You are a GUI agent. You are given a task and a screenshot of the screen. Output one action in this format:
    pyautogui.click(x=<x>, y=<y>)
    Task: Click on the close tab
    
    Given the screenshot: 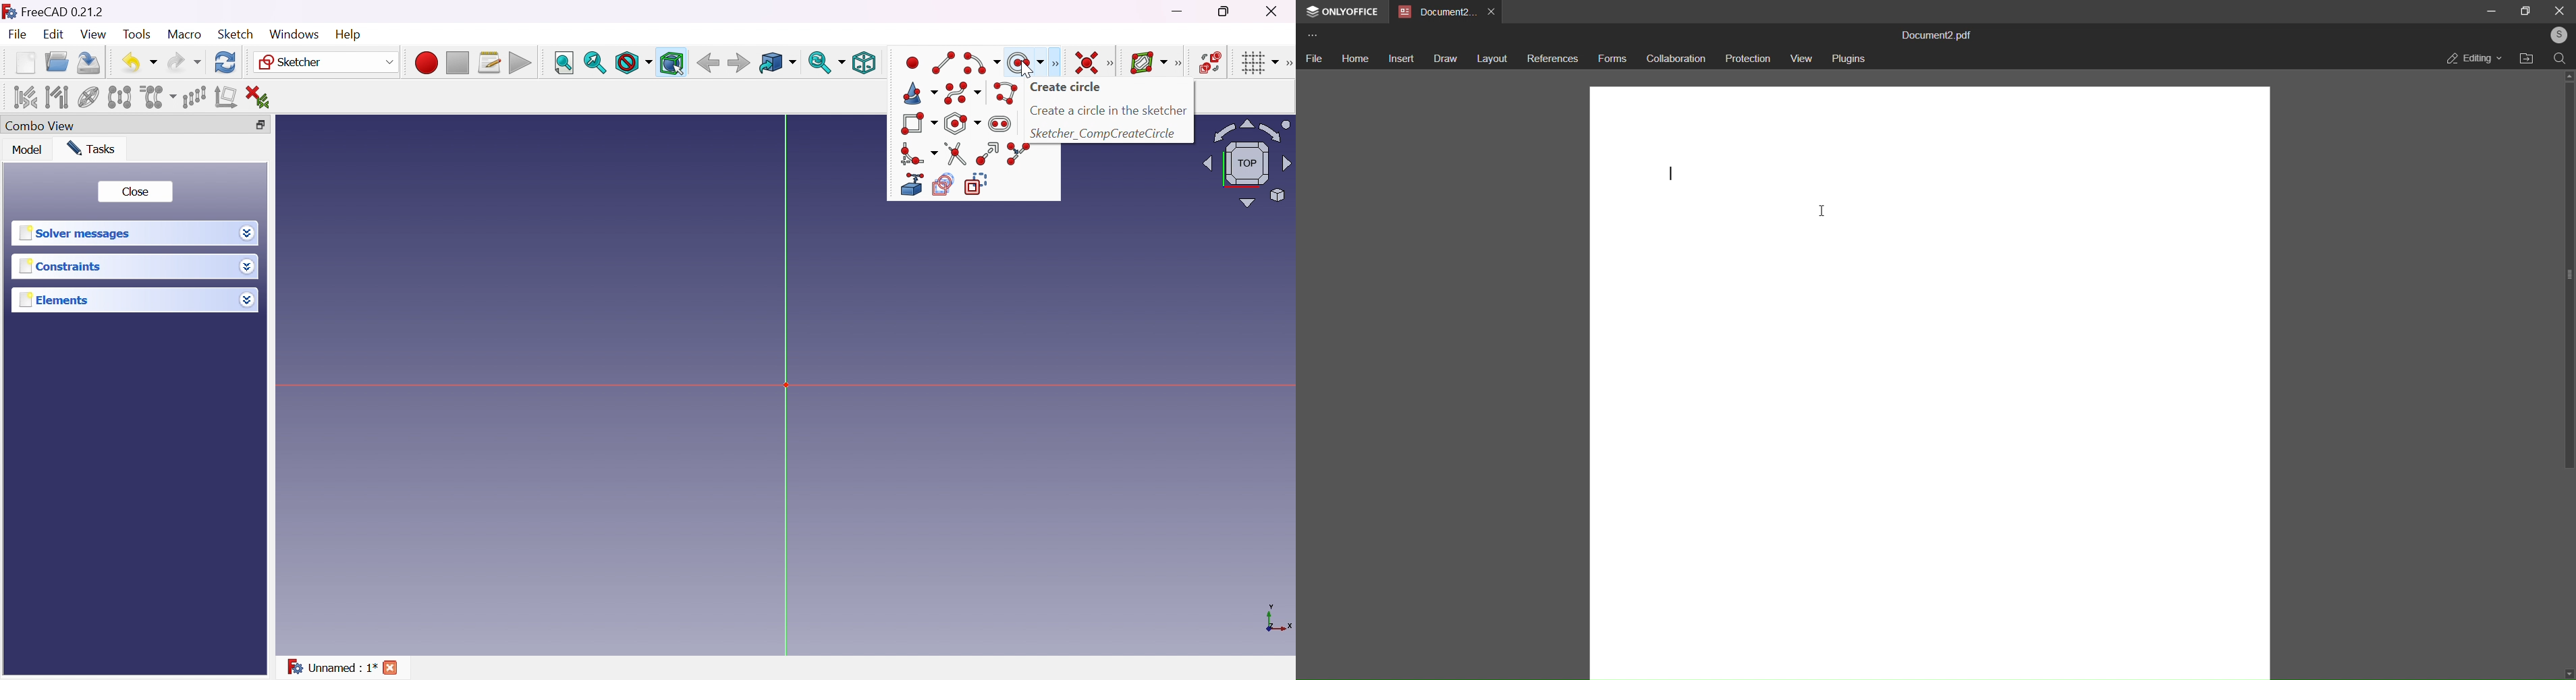 What is the action you would take?
    pyautogui.click(x=1493, y=10)
    